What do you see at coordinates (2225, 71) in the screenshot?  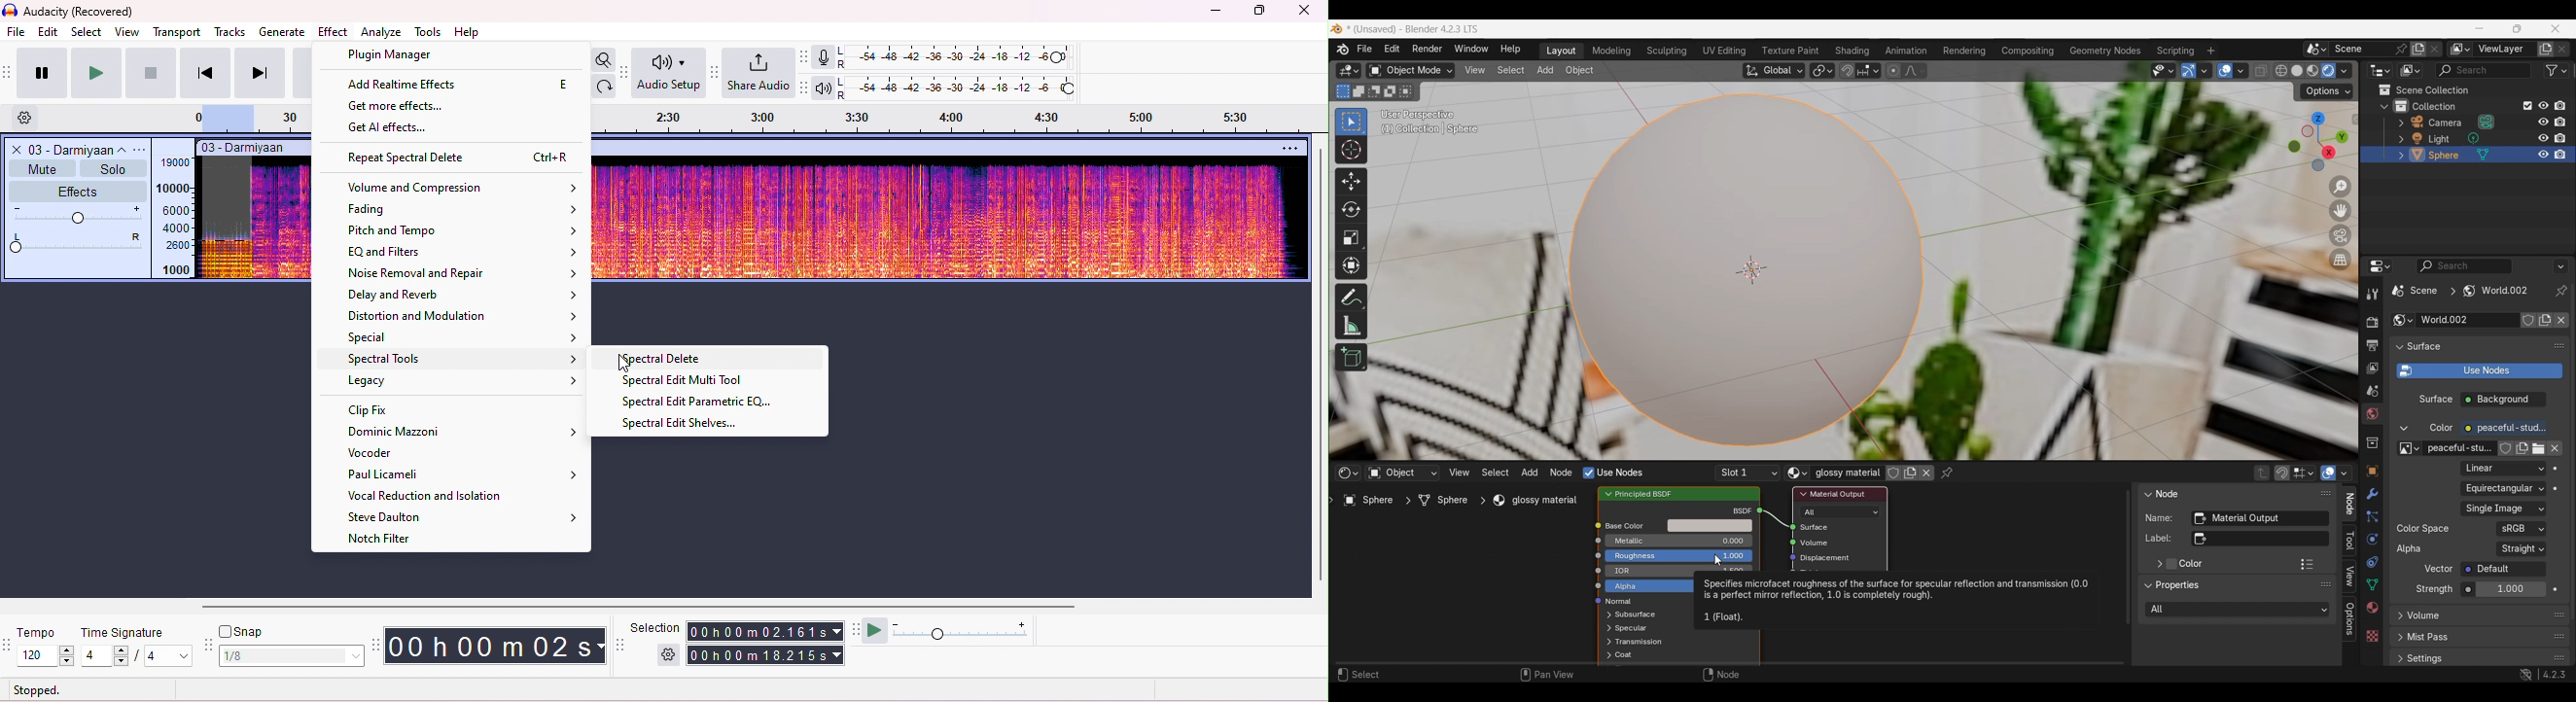 I see `Show overlay` at bounding box center [2225, 71].